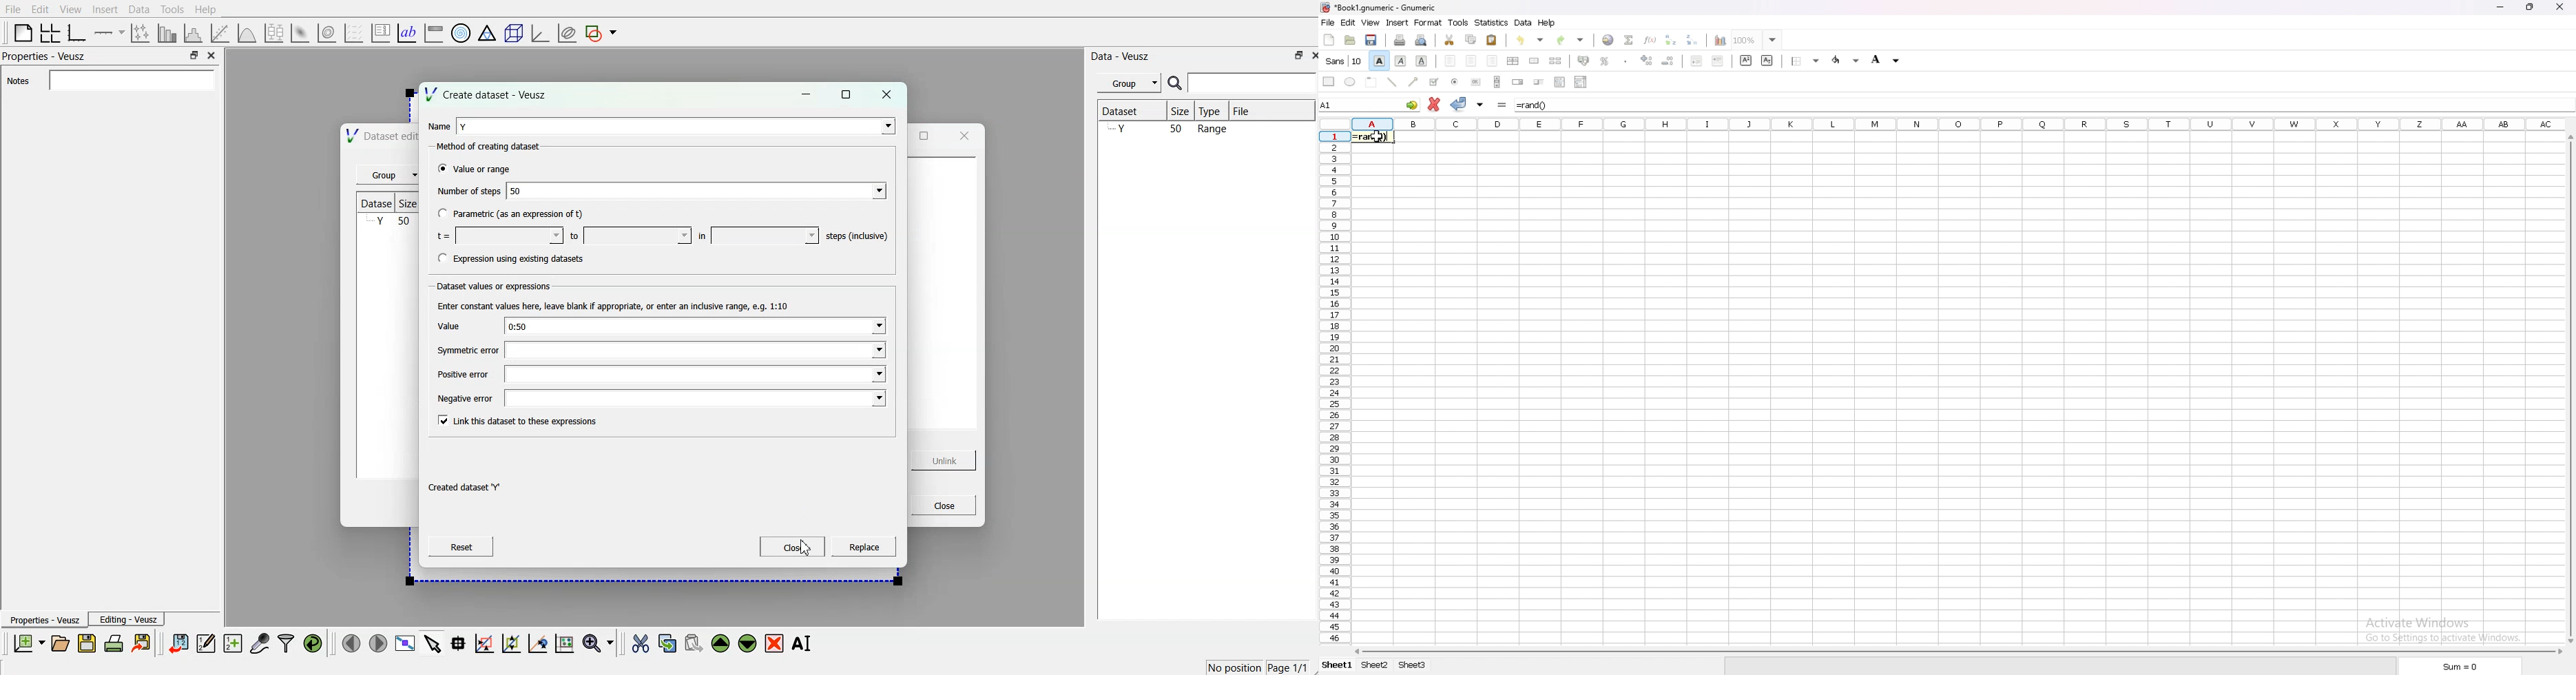  Describe the element at coordinates (443, 214) in the screenshot. I see `checkbox` at that location.